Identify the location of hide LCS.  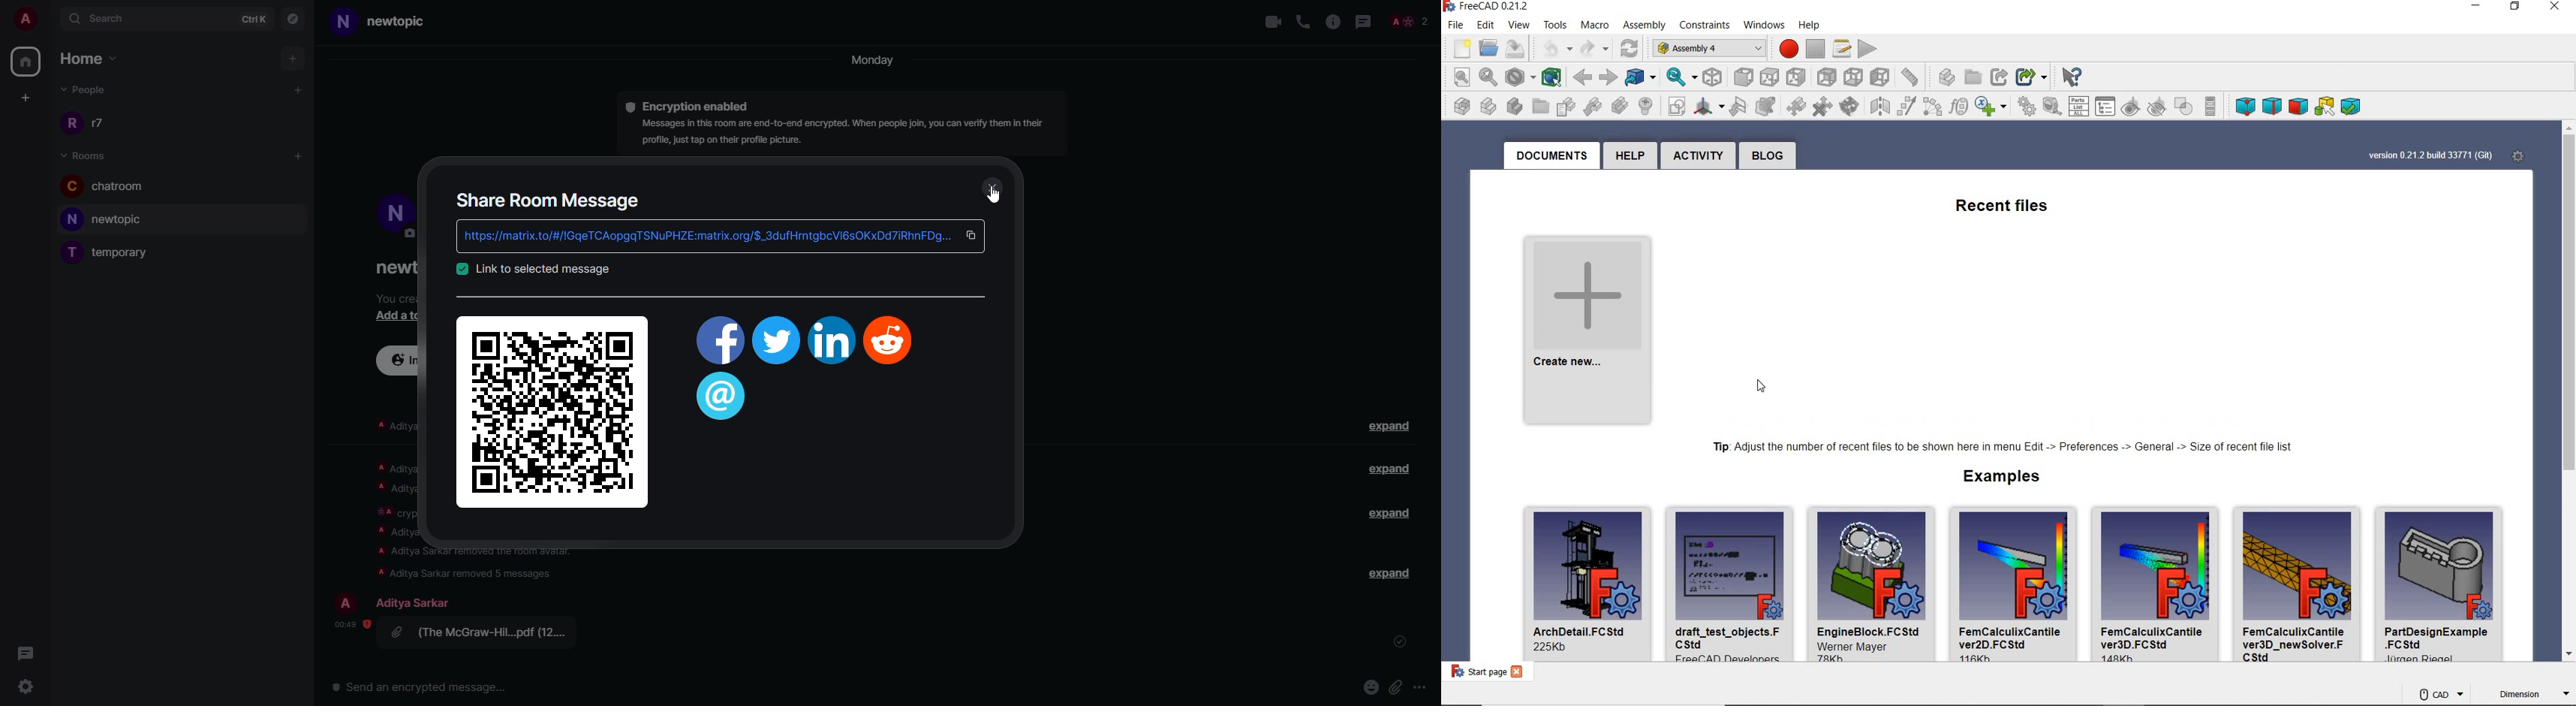
(2157, 104).